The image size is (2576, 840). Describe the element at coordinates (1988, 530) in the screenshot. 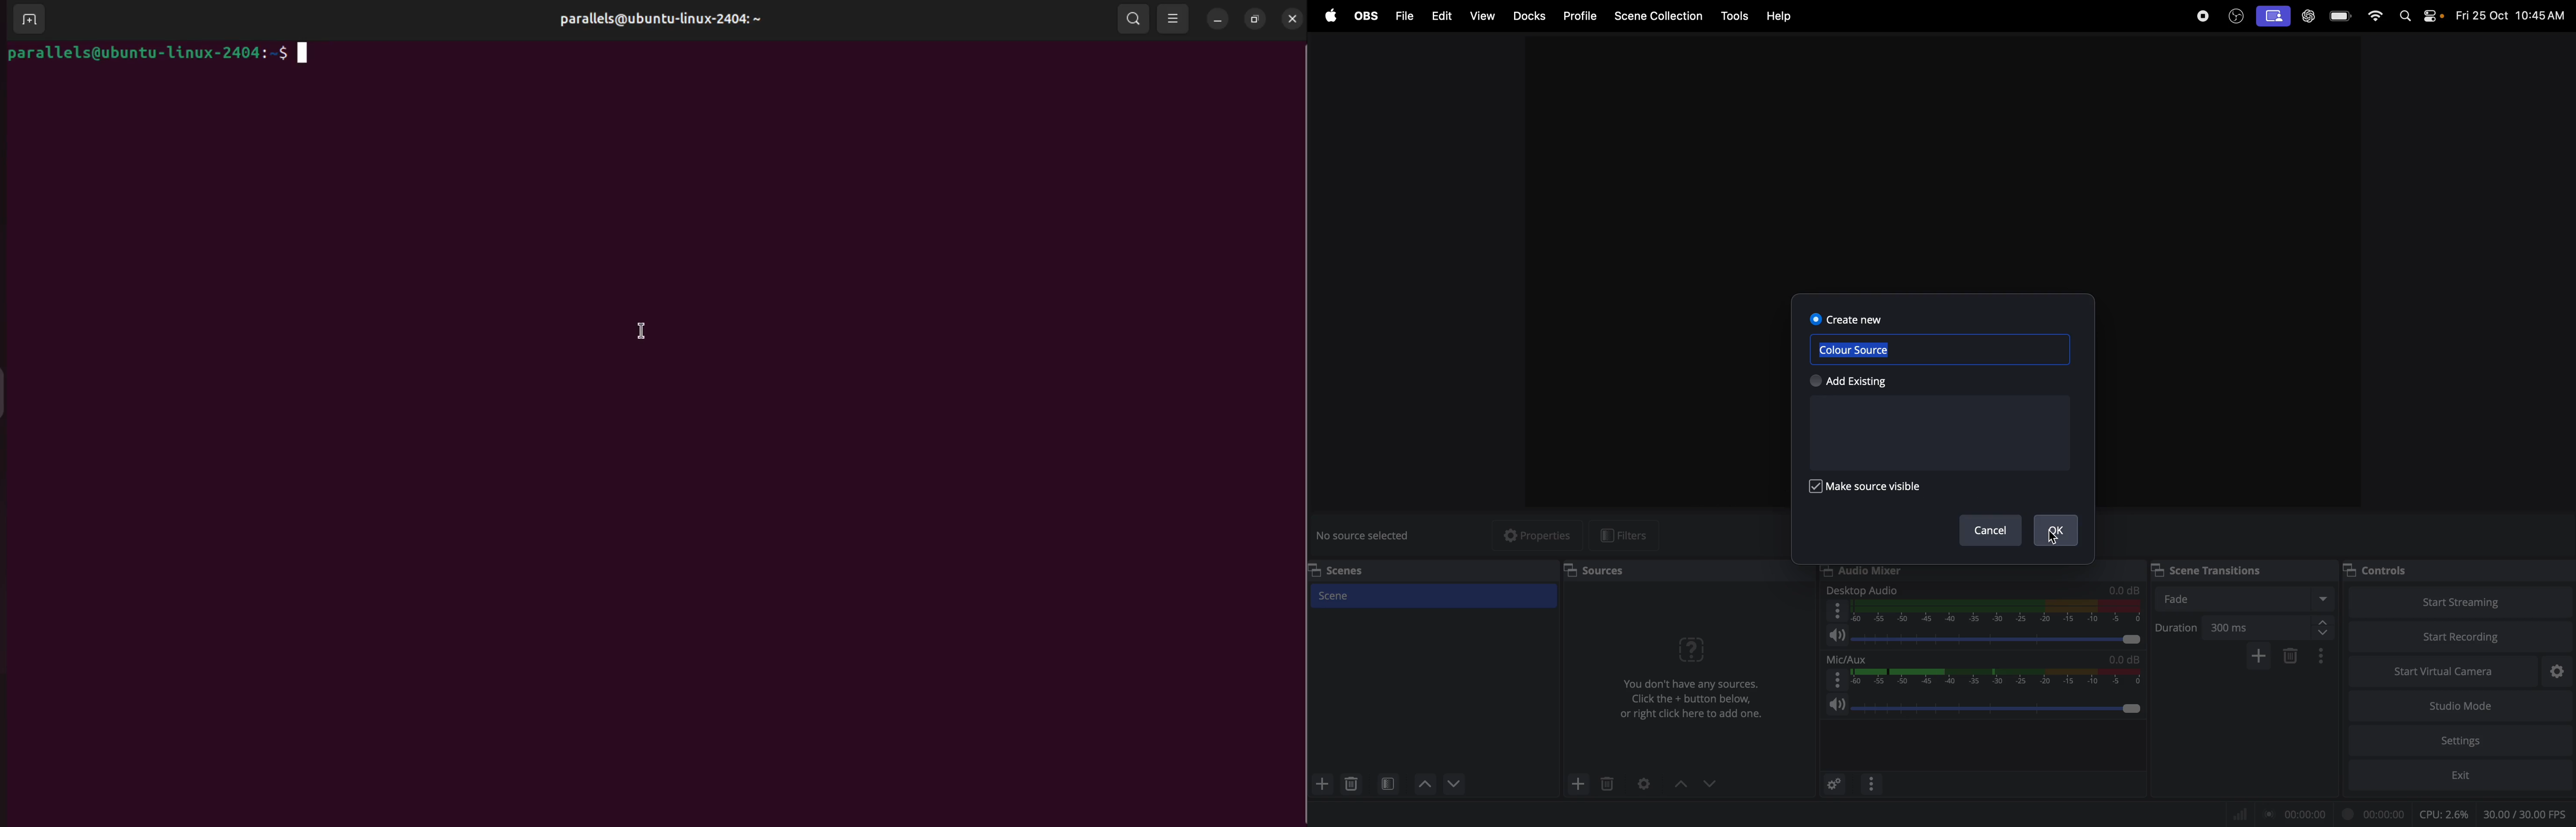

I see `Cancel` at that location.